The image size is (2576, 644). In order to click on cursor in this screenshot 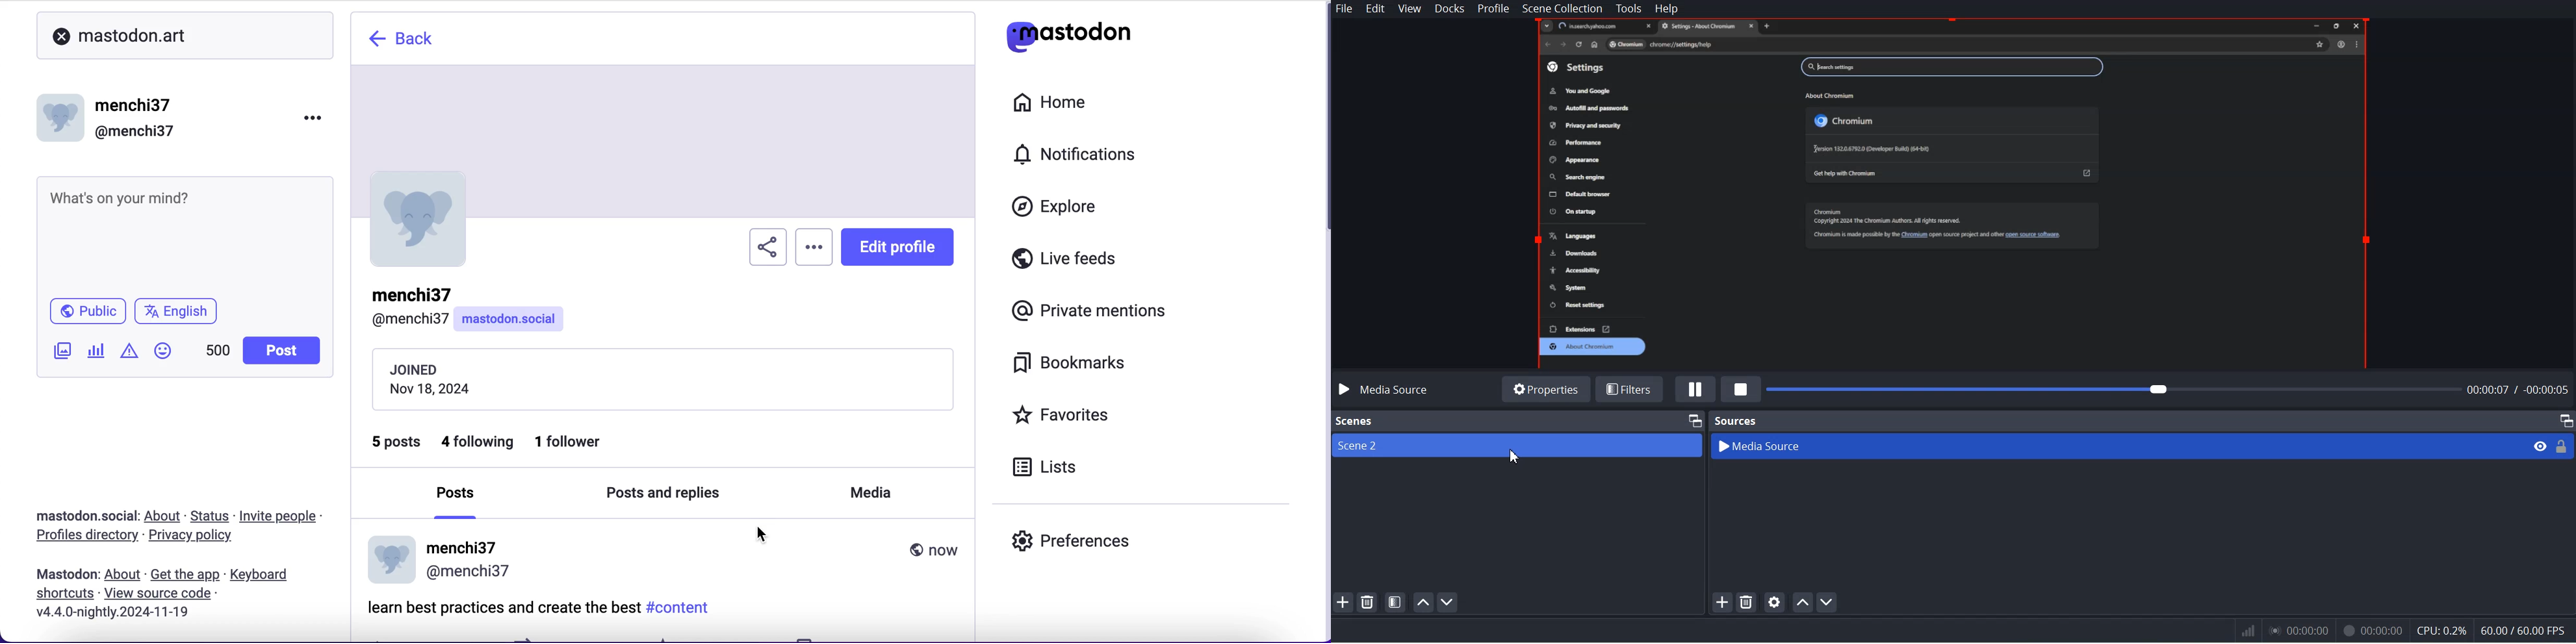, I will do `click(762, 533)`.